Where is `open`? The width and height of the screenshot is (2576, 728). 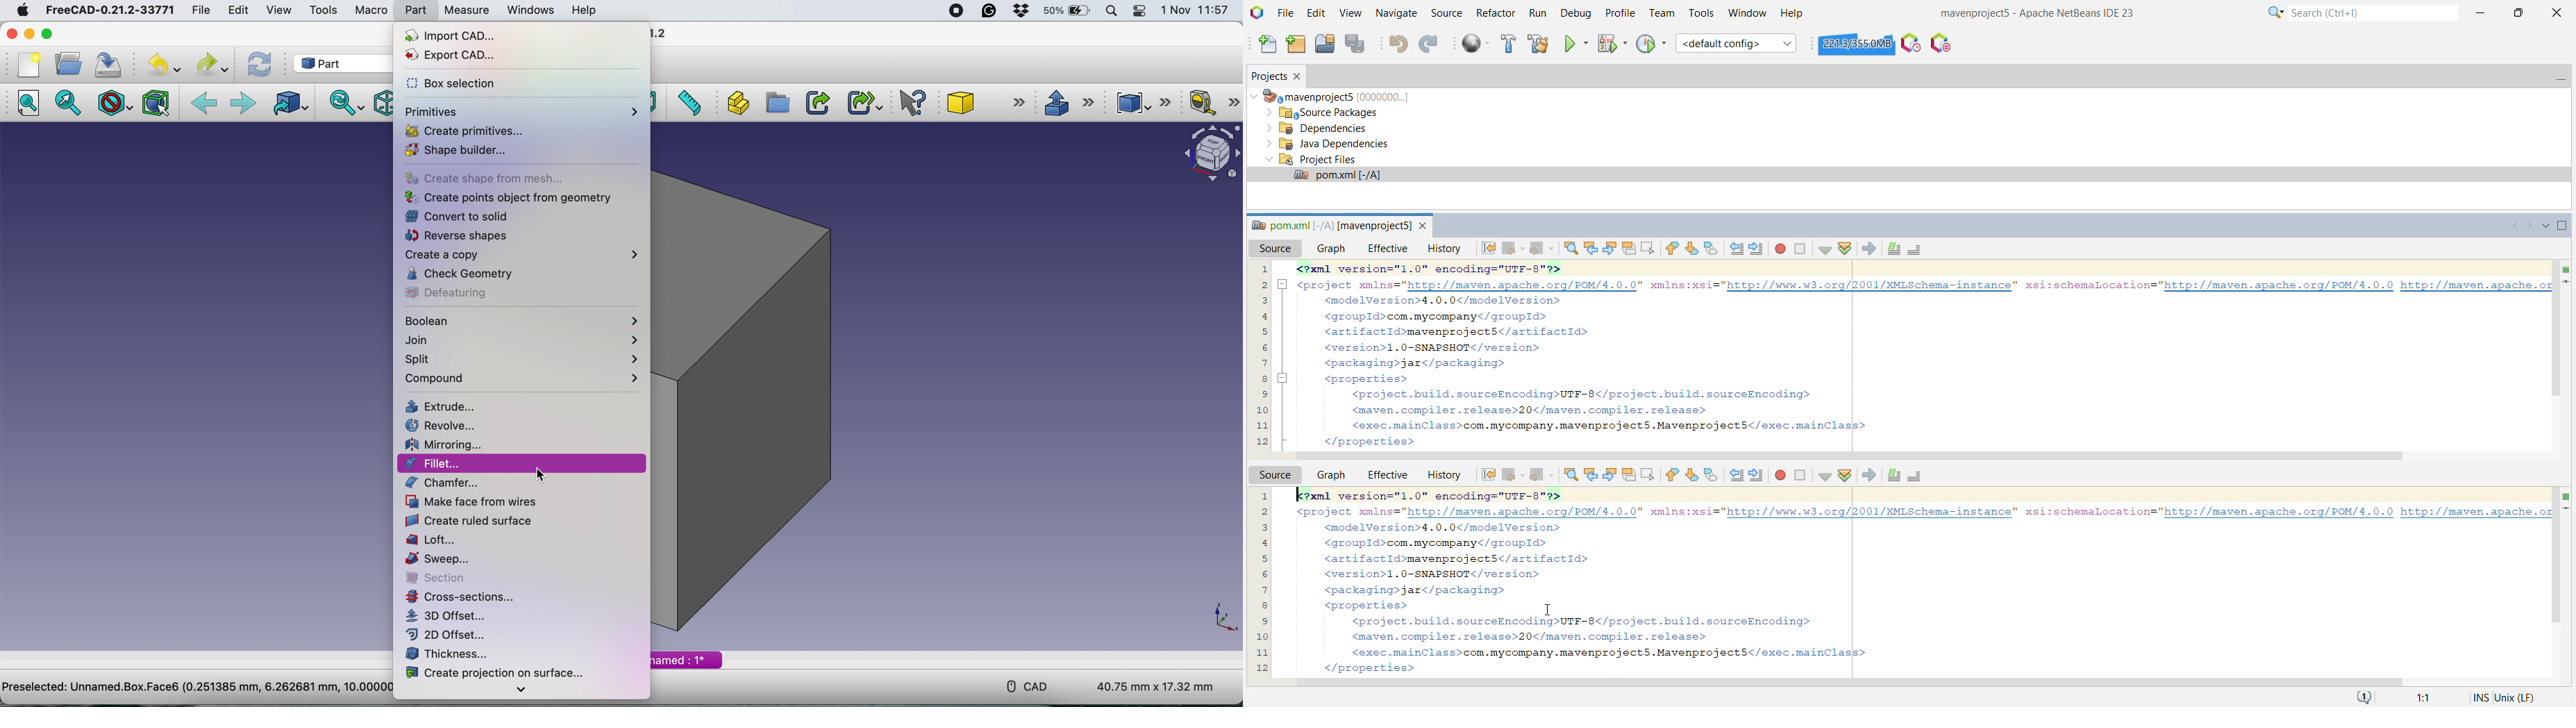
open is located at coordinates (67, 64).